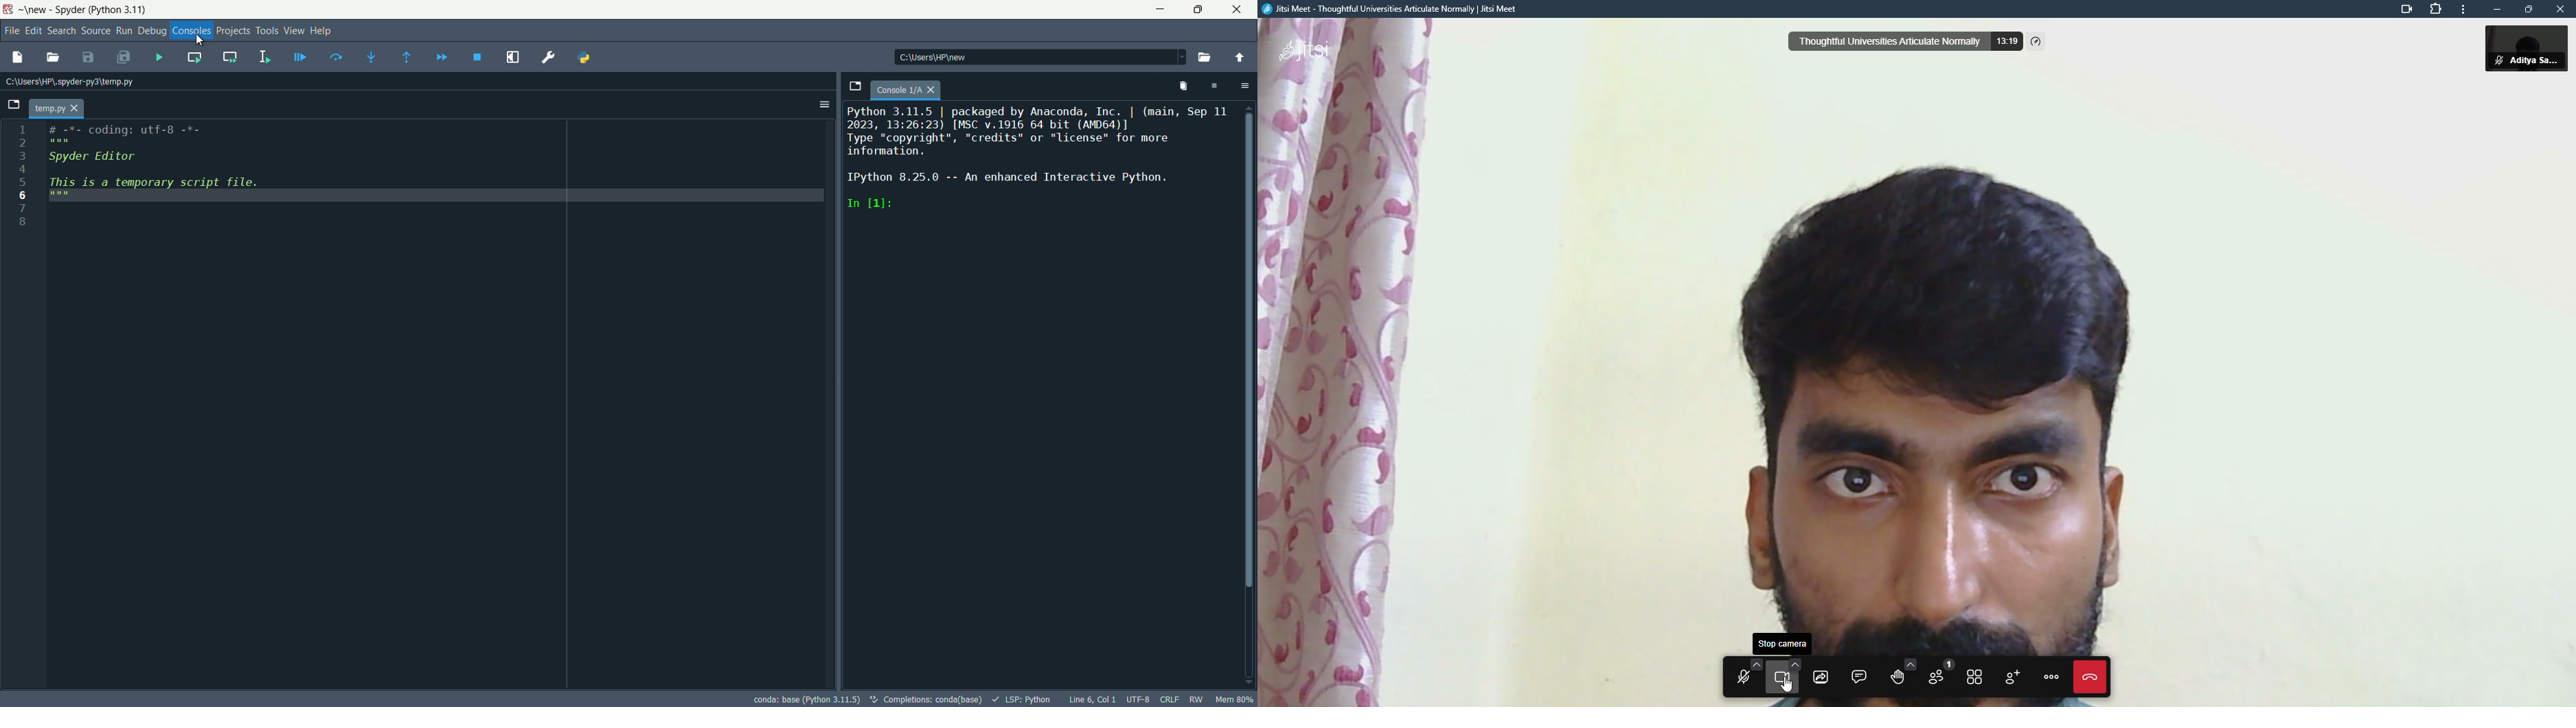  I want to click on Options, so click(821, 103).